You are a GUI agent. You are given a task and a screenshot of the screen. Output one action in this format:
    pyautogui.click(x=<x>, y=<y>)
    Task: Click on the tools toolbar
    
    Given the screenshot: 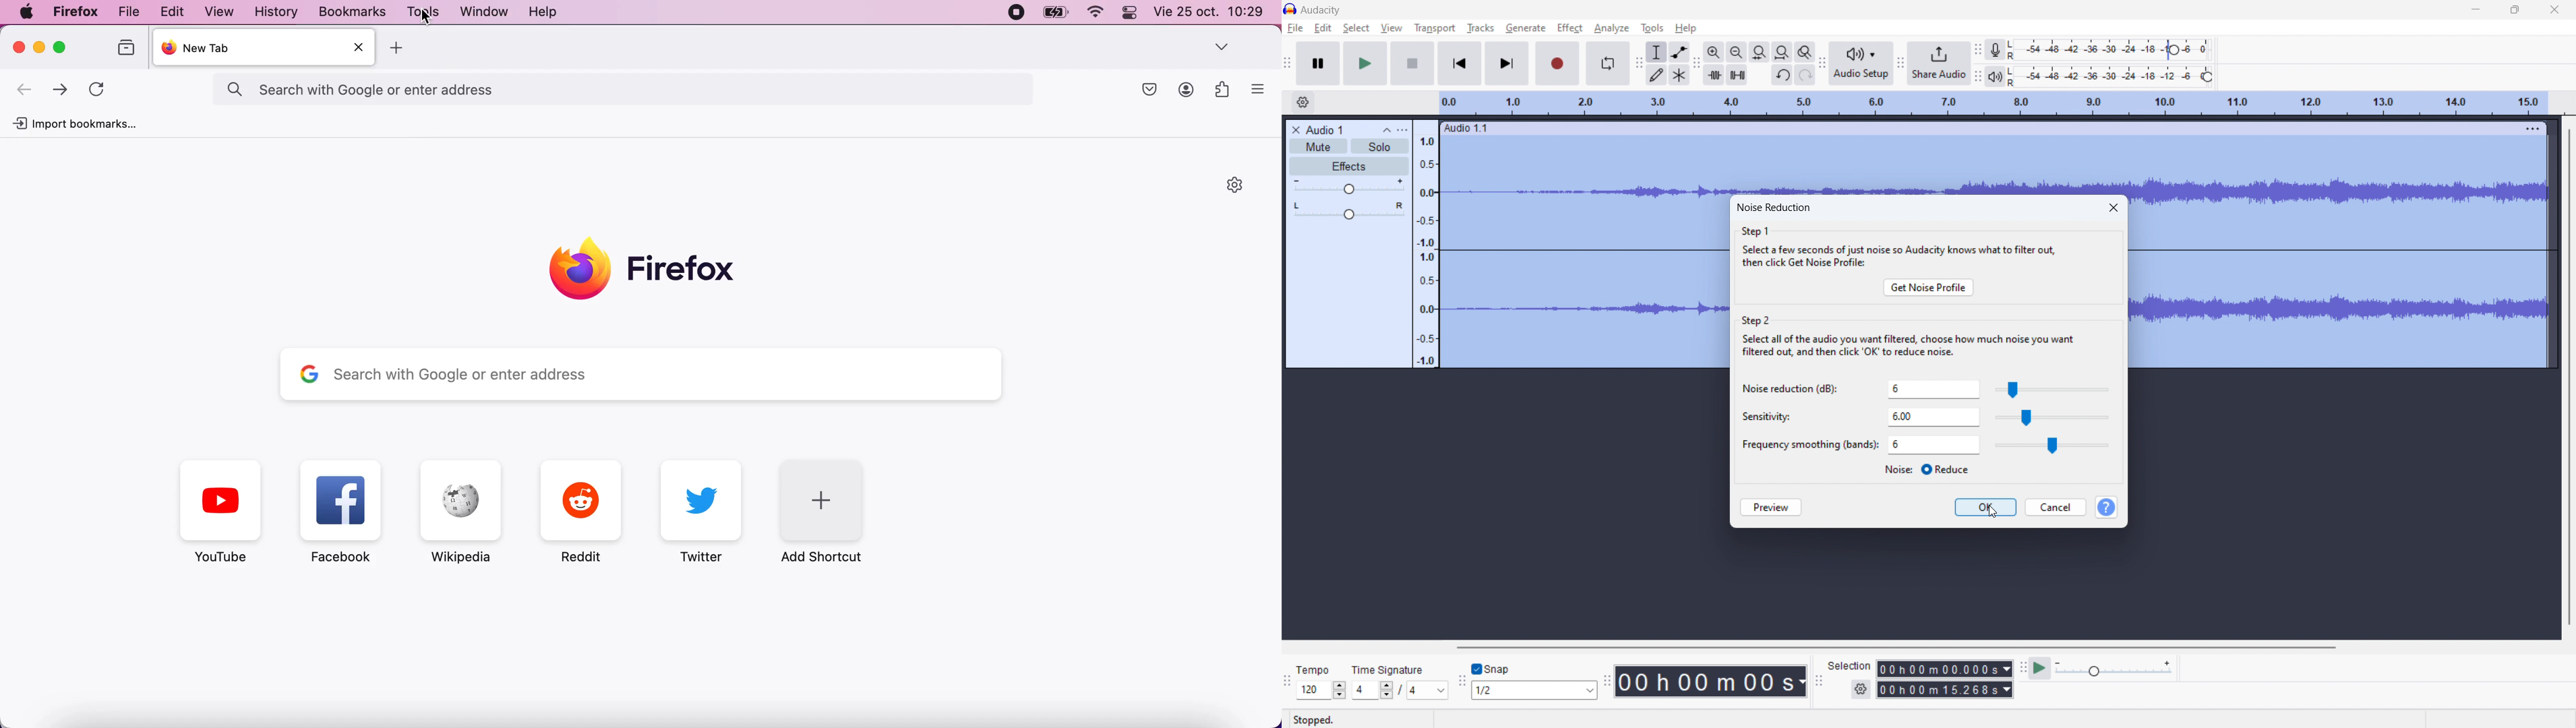 What is the action you would take?
    pyautogui.click(x=1639, y=63)
    